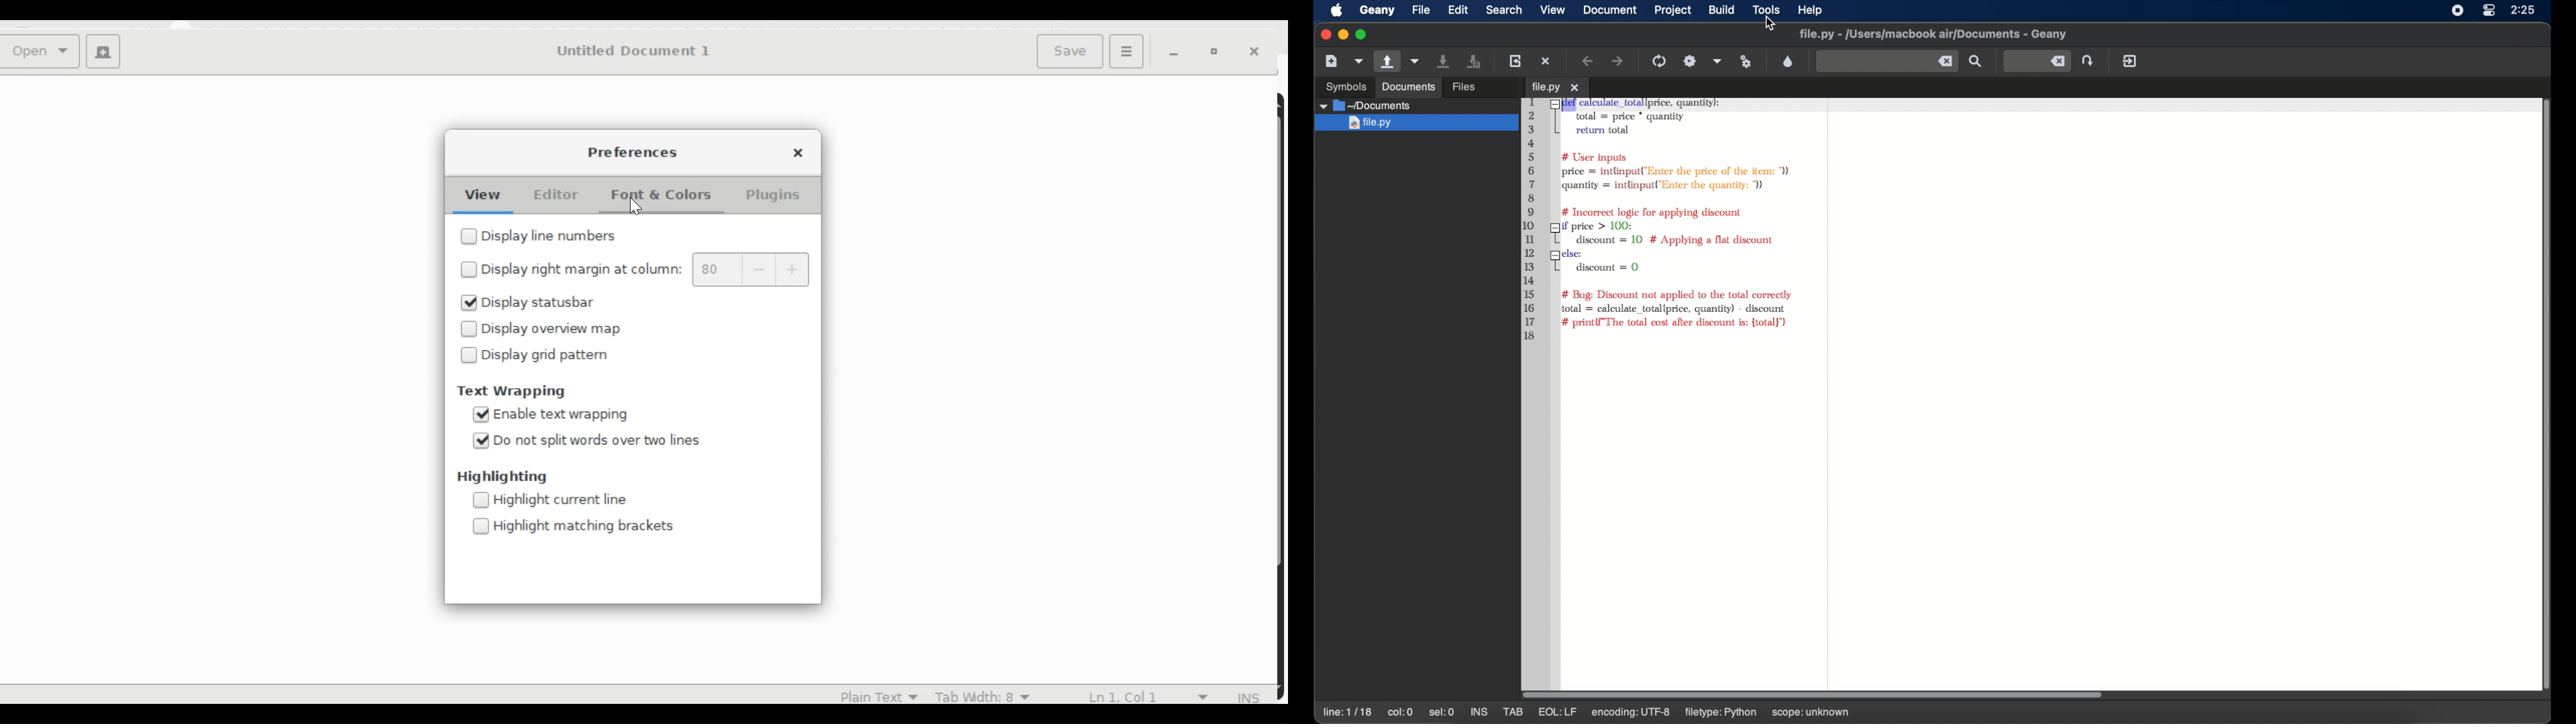 This screenshot has width=2576, height=728. Describe the element at coordinates (1126, 50) in the screenshot. I see `Application menu` at that location.